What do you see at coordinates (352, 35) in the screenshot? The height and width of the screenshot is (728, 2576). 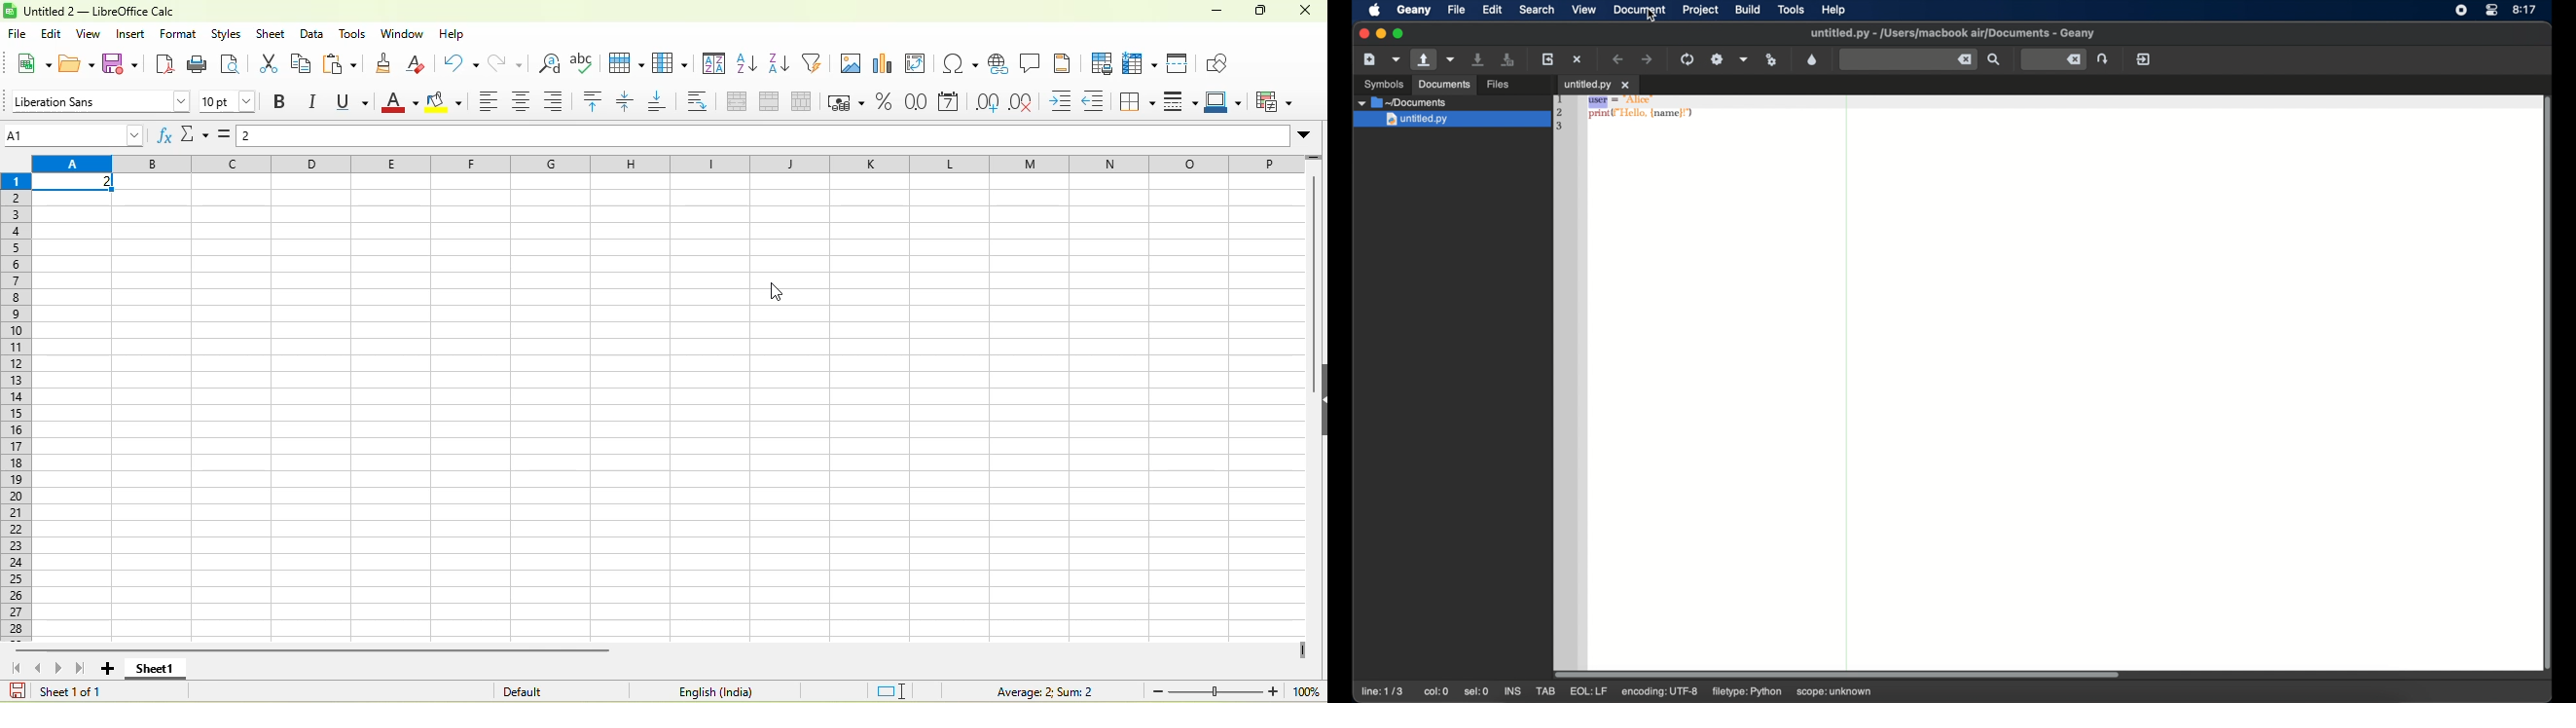 I see `tools` at bounding box center [352, 35].